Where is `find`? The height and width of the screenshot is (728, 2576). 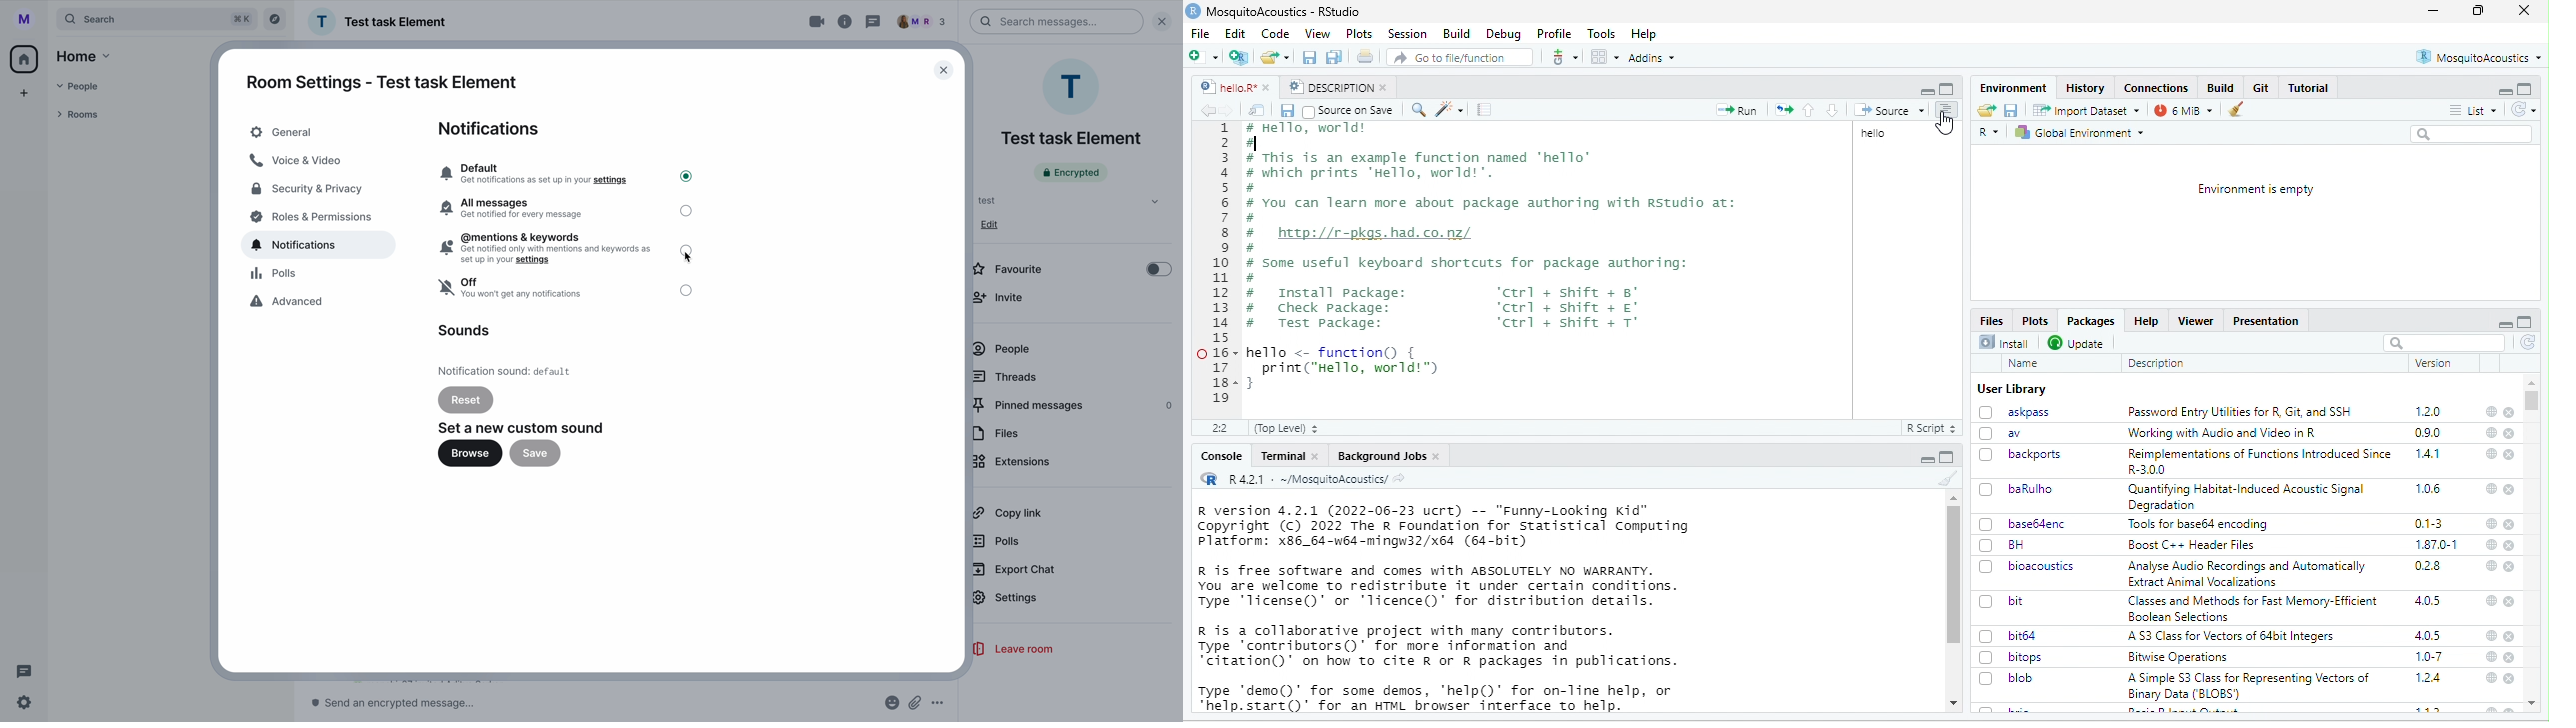 find is located at coordinates (1420, 110).